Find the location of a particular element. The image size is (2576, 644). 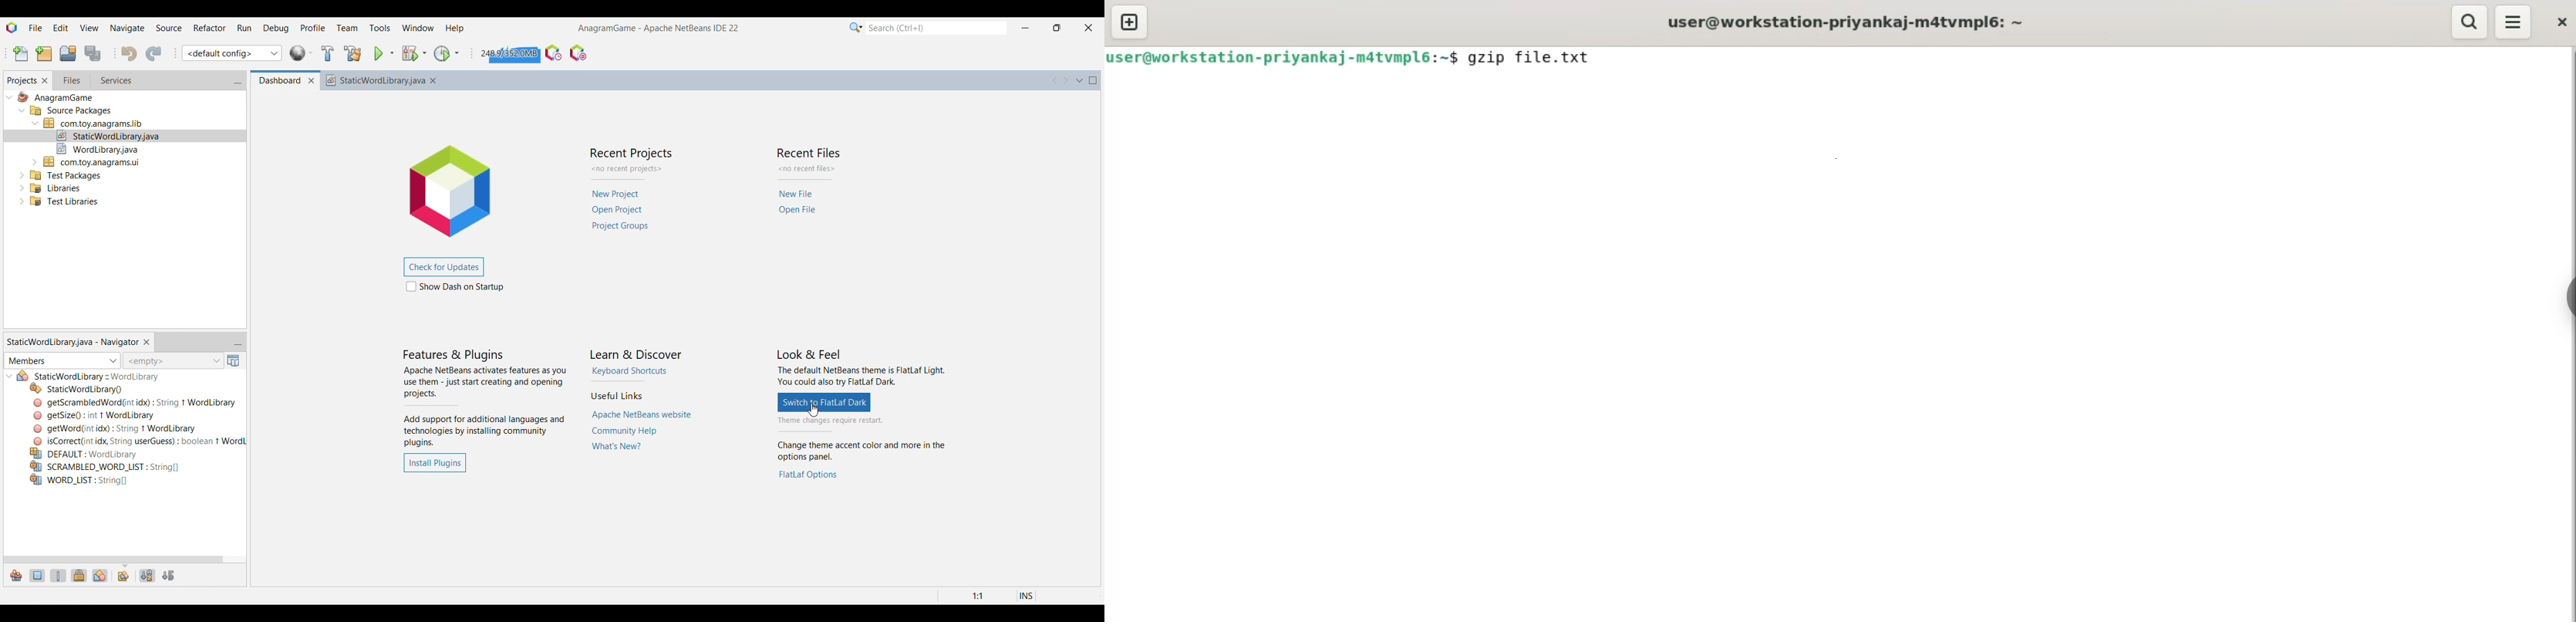

Debug project selection is located at coordinates (410, 54).